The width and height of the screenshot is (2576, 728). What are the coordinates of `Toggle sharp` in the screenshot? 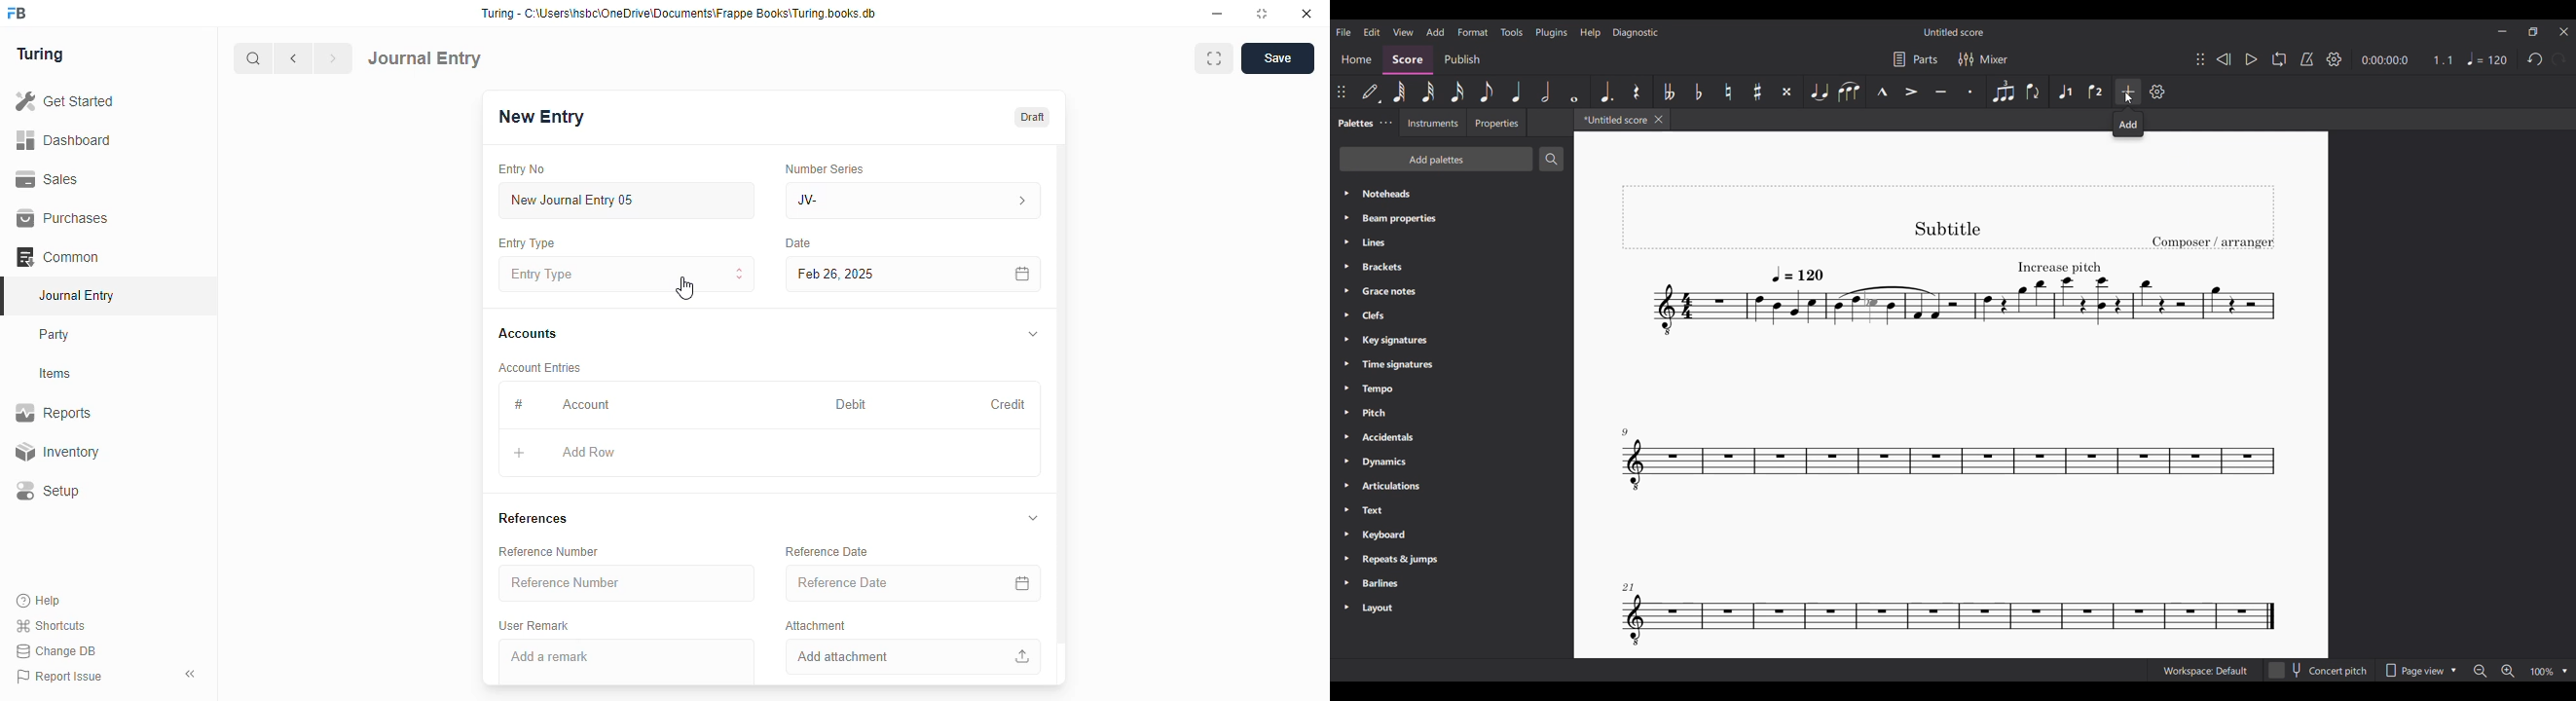 It's located at (1758, 91).